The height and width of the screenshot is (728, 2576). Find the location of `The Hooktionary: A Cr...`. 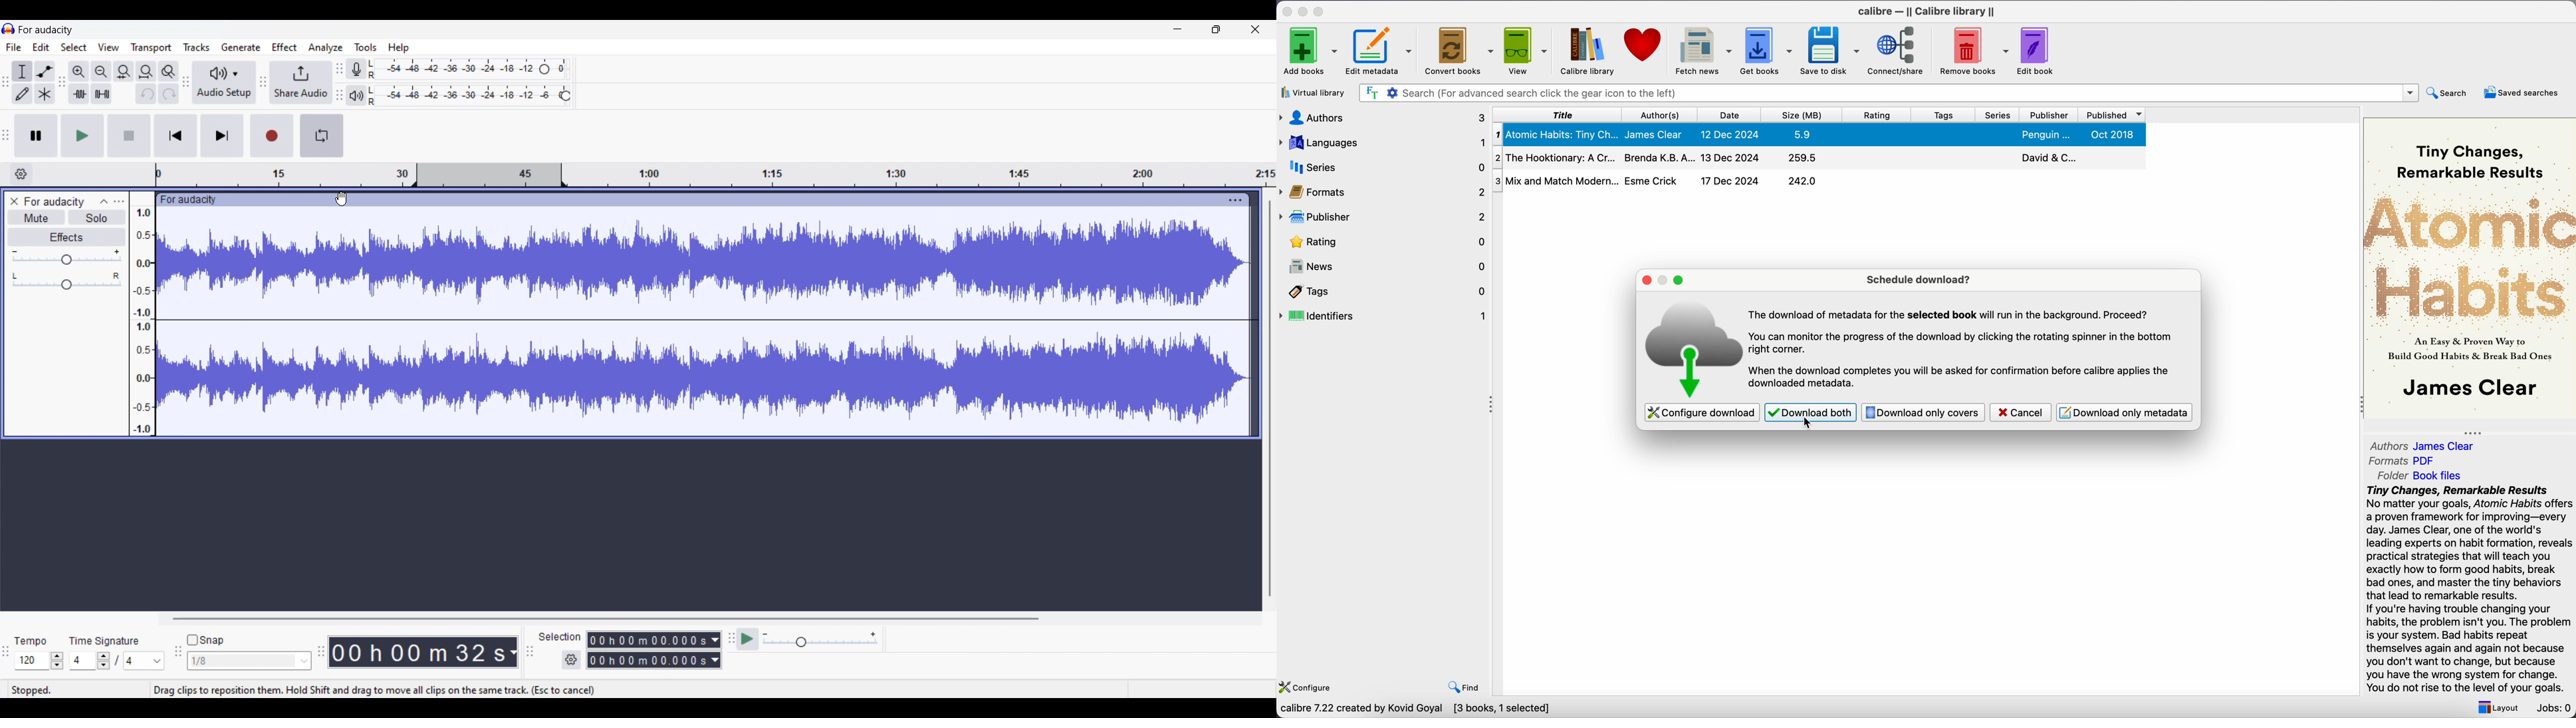

The Hooktionary: A Cr... is located at coordinates (1556, 156).